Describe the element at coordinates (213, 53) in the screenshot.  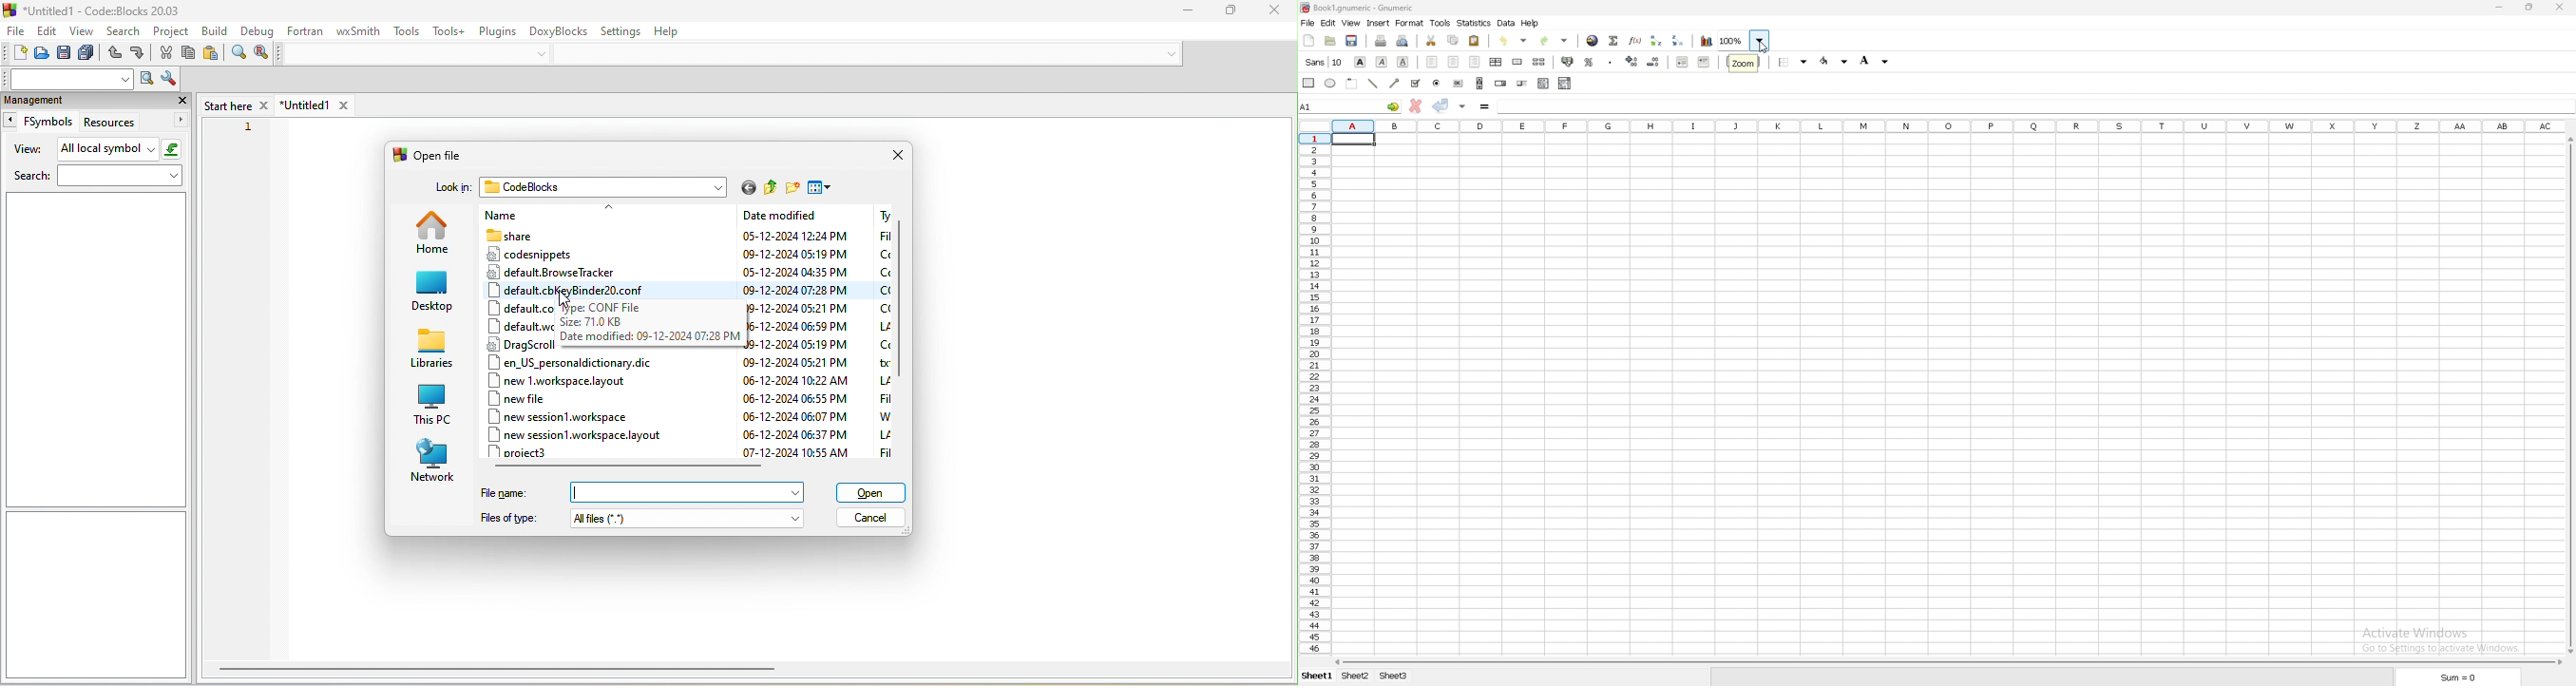
I see `paste` at that location.